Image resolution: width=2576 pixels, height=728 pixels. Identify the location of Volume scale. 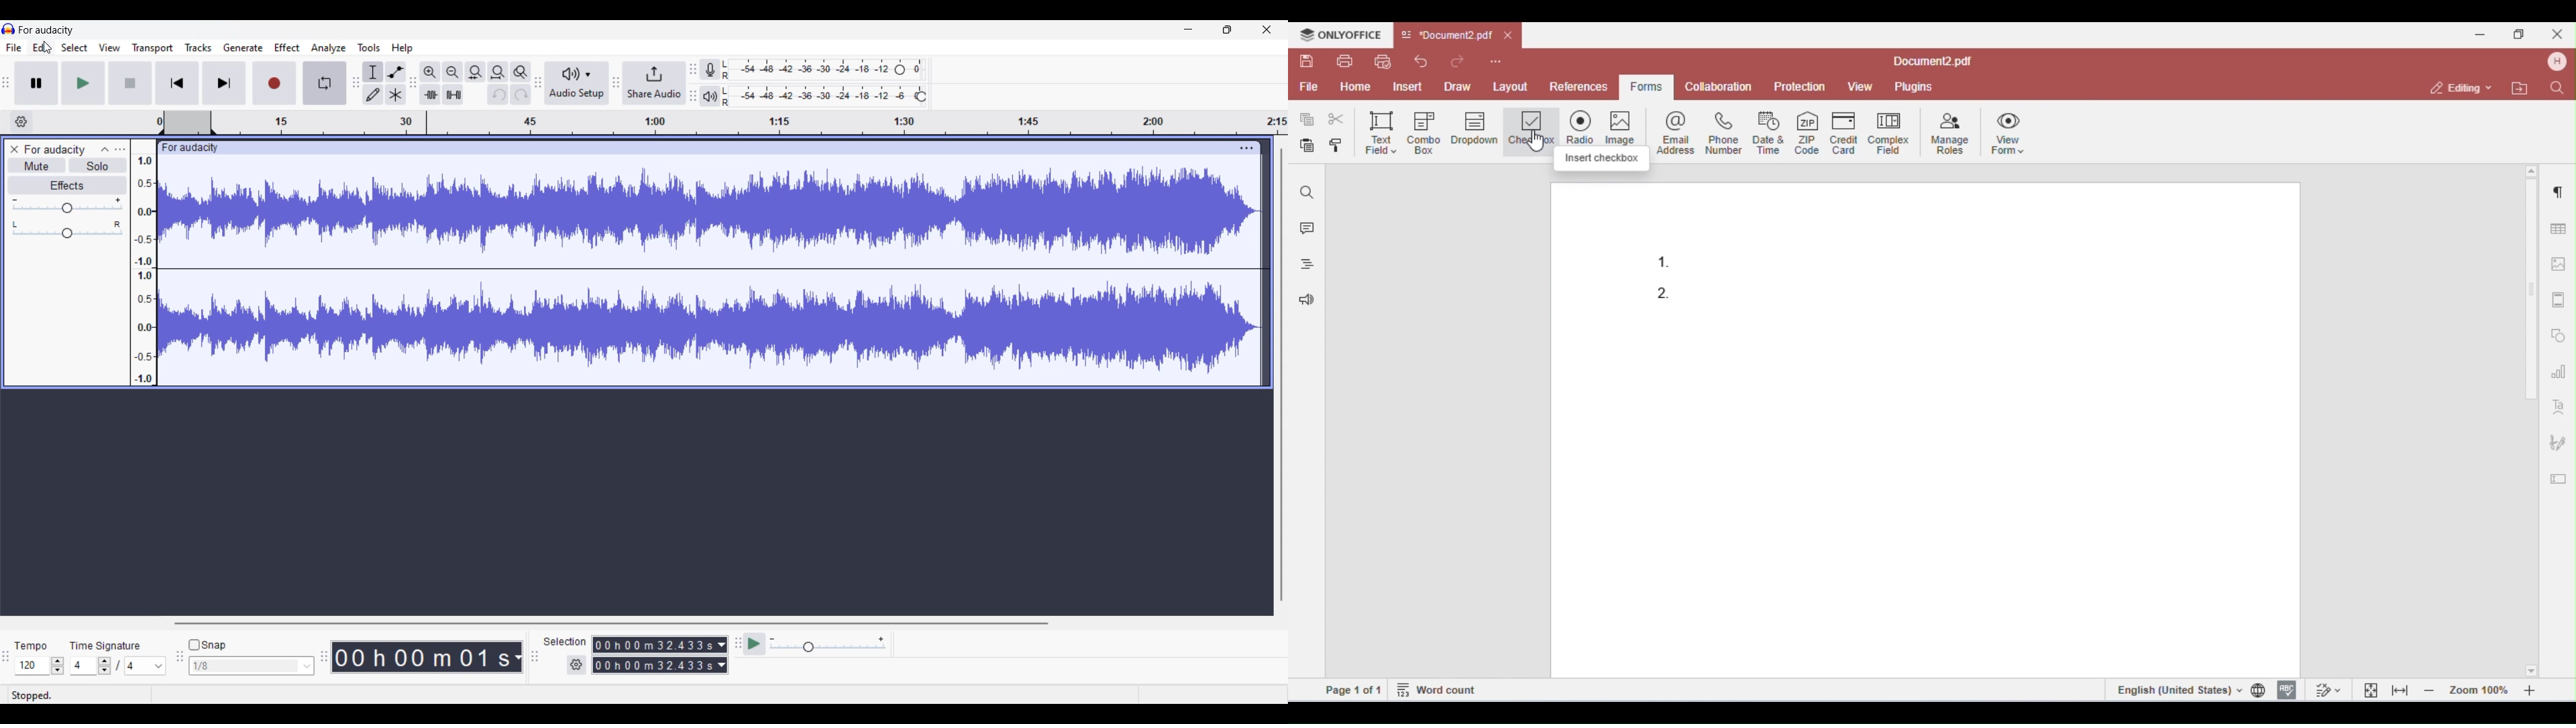
(67, 204).